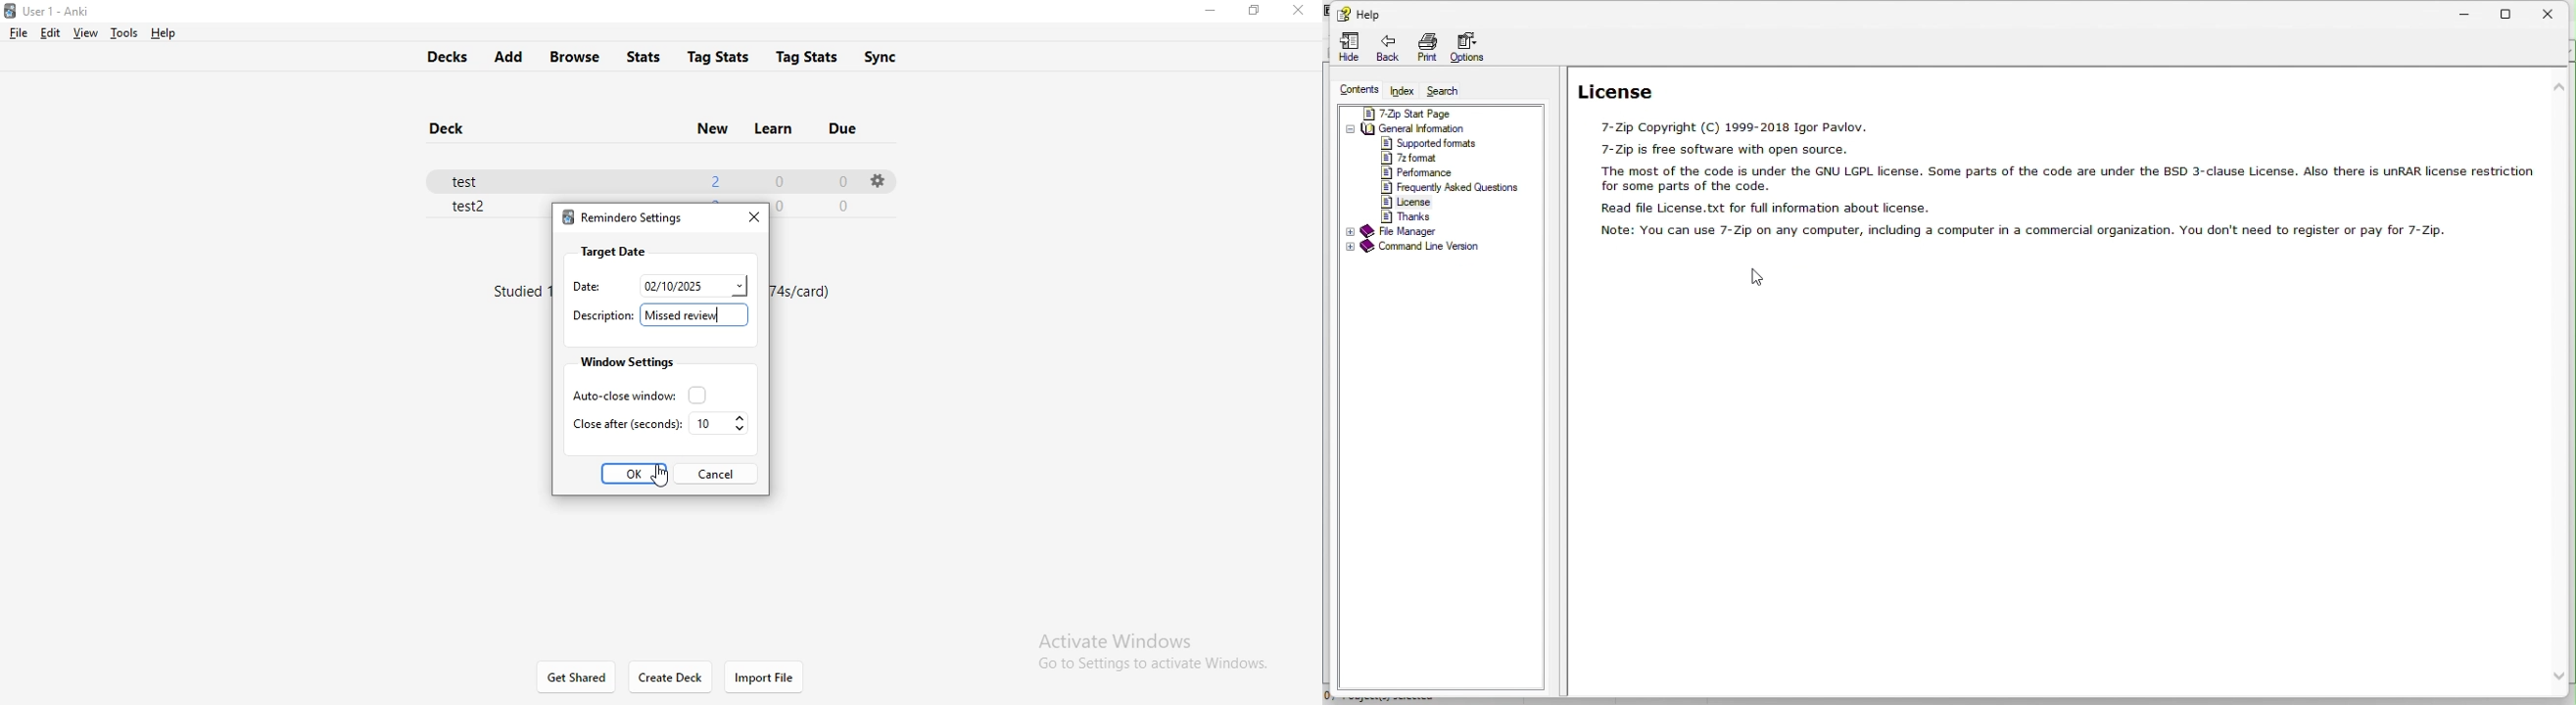 Image resolution: width=2576 pixels, height=728 pixels. Describe the element at coordinates (715, 473) in the screenshot. I see `cancel` at that location.